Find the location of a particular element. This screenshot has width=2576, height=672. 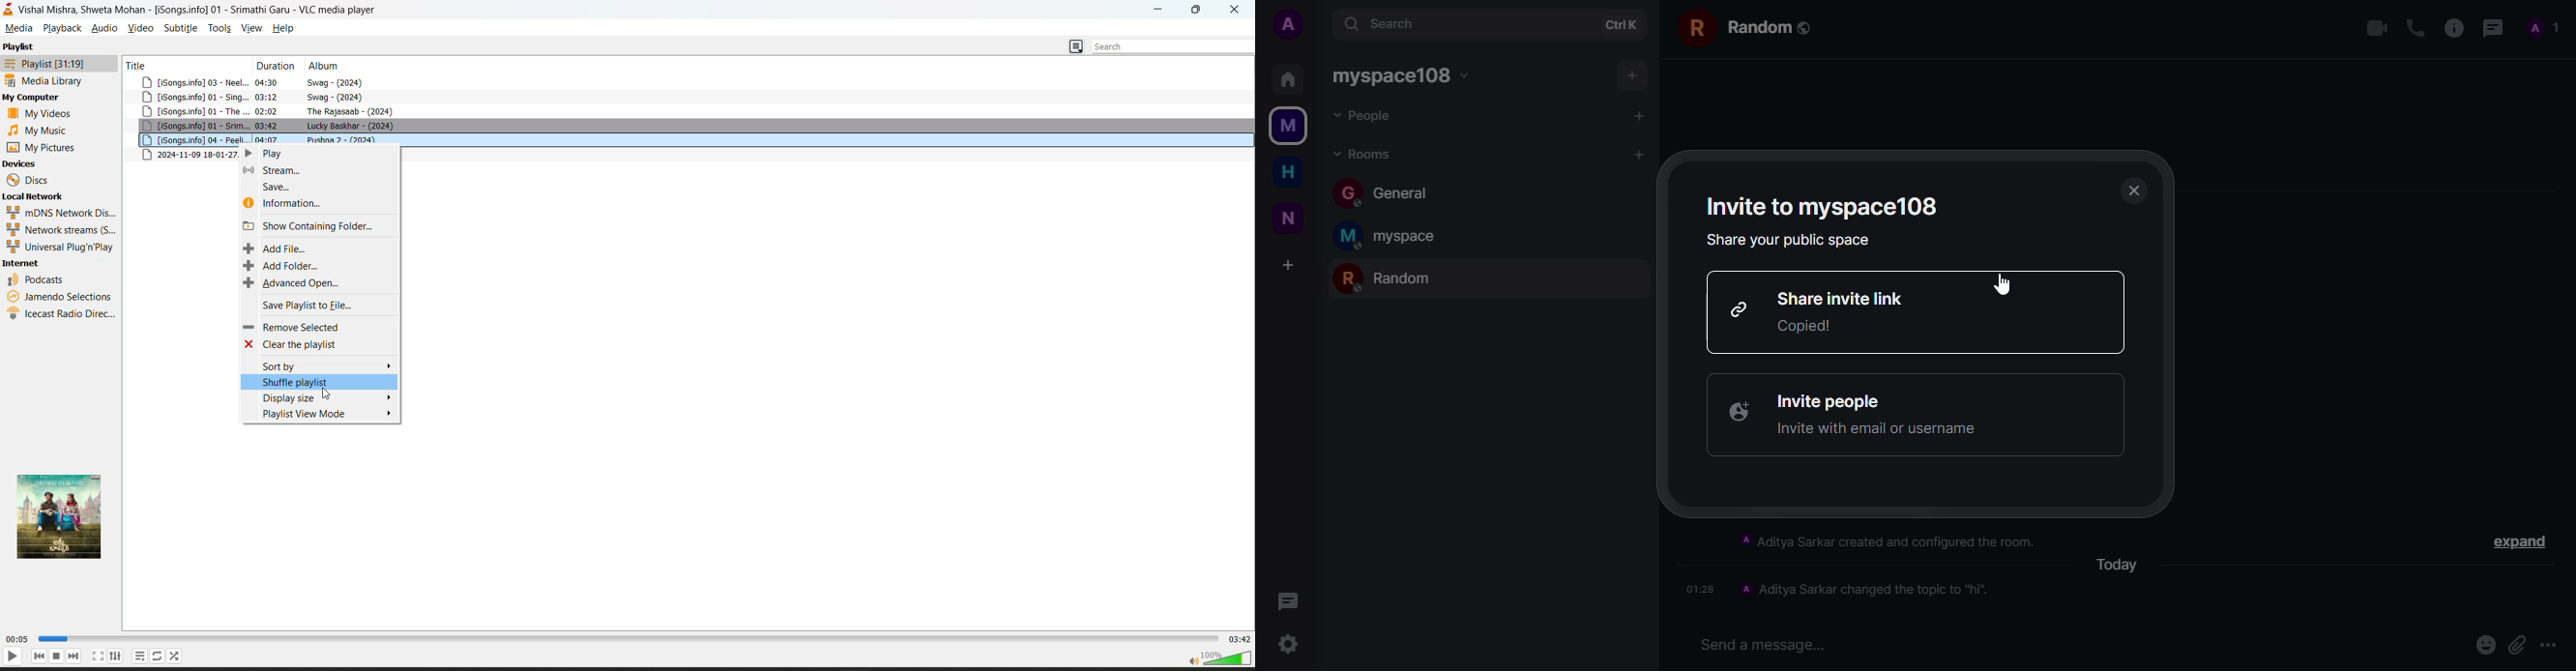

new is located at coordinates (1287, 217).